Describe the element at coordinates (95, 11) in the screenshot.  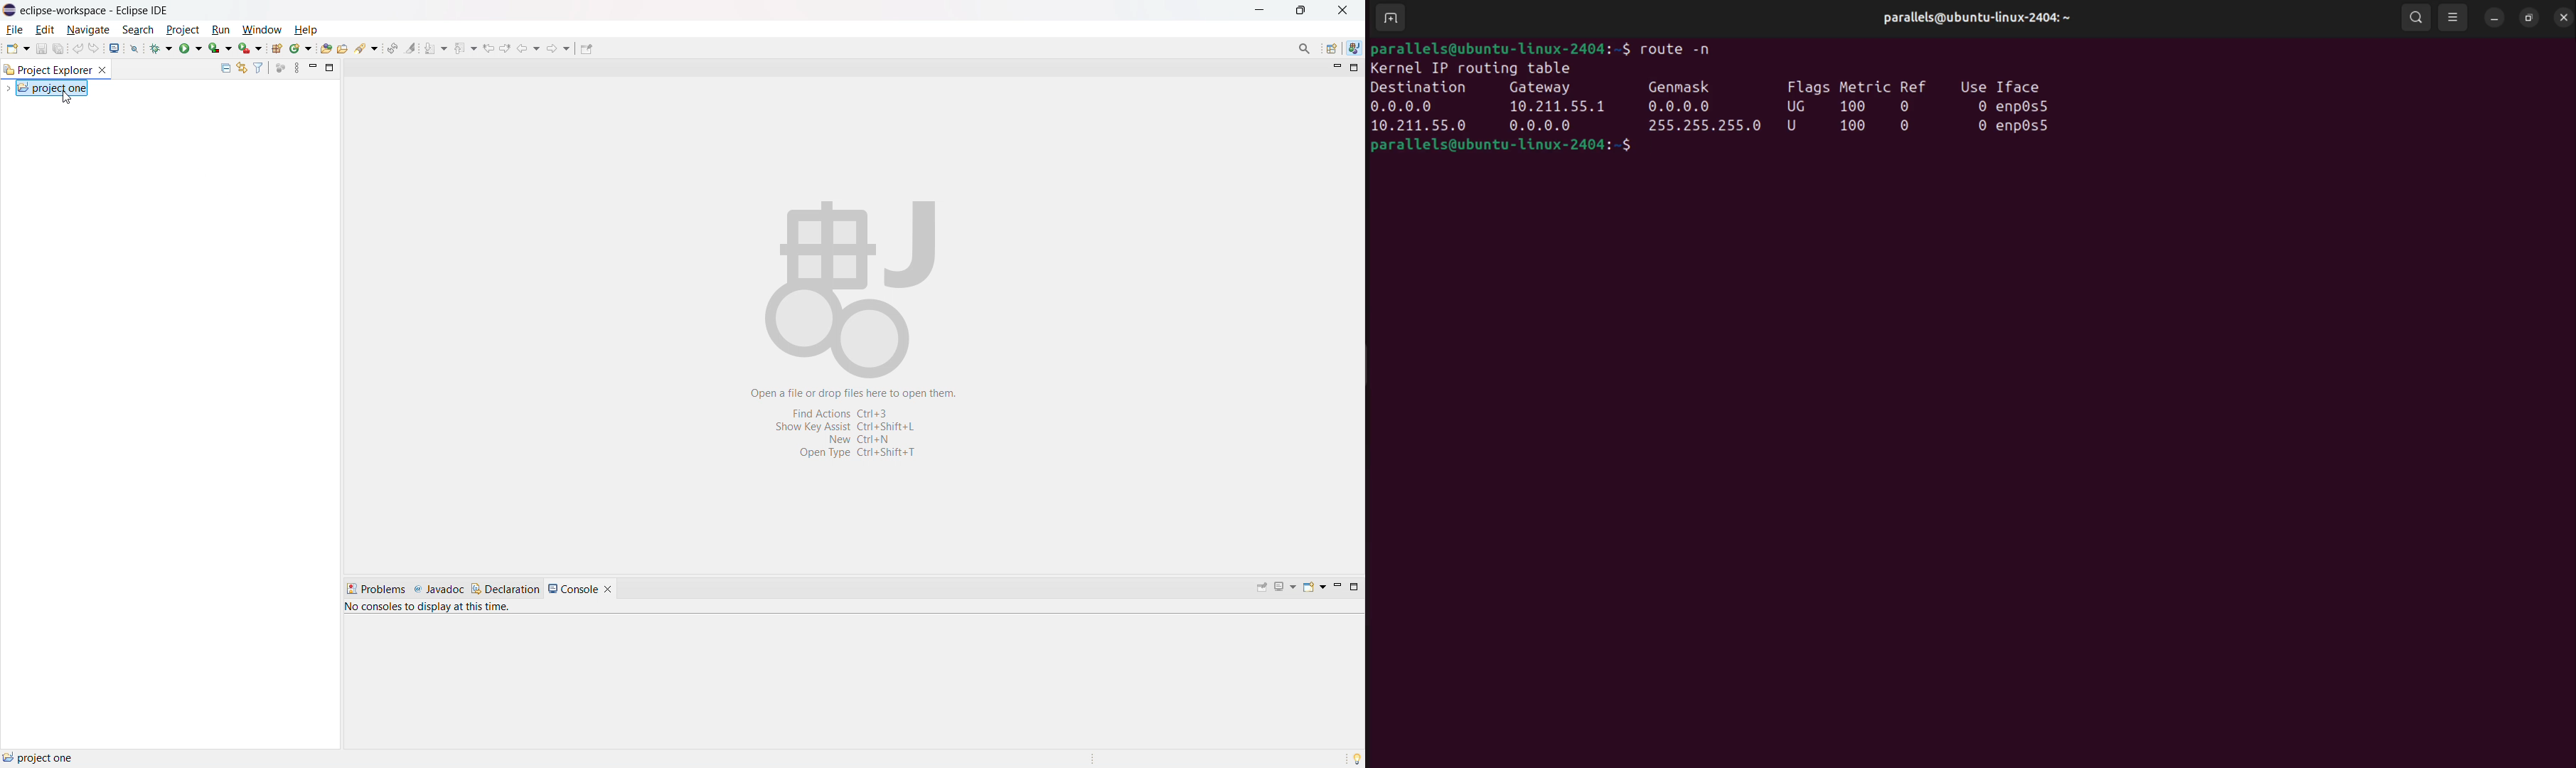
I see `eclipse-workspace - Eclipse IDE` at that location.